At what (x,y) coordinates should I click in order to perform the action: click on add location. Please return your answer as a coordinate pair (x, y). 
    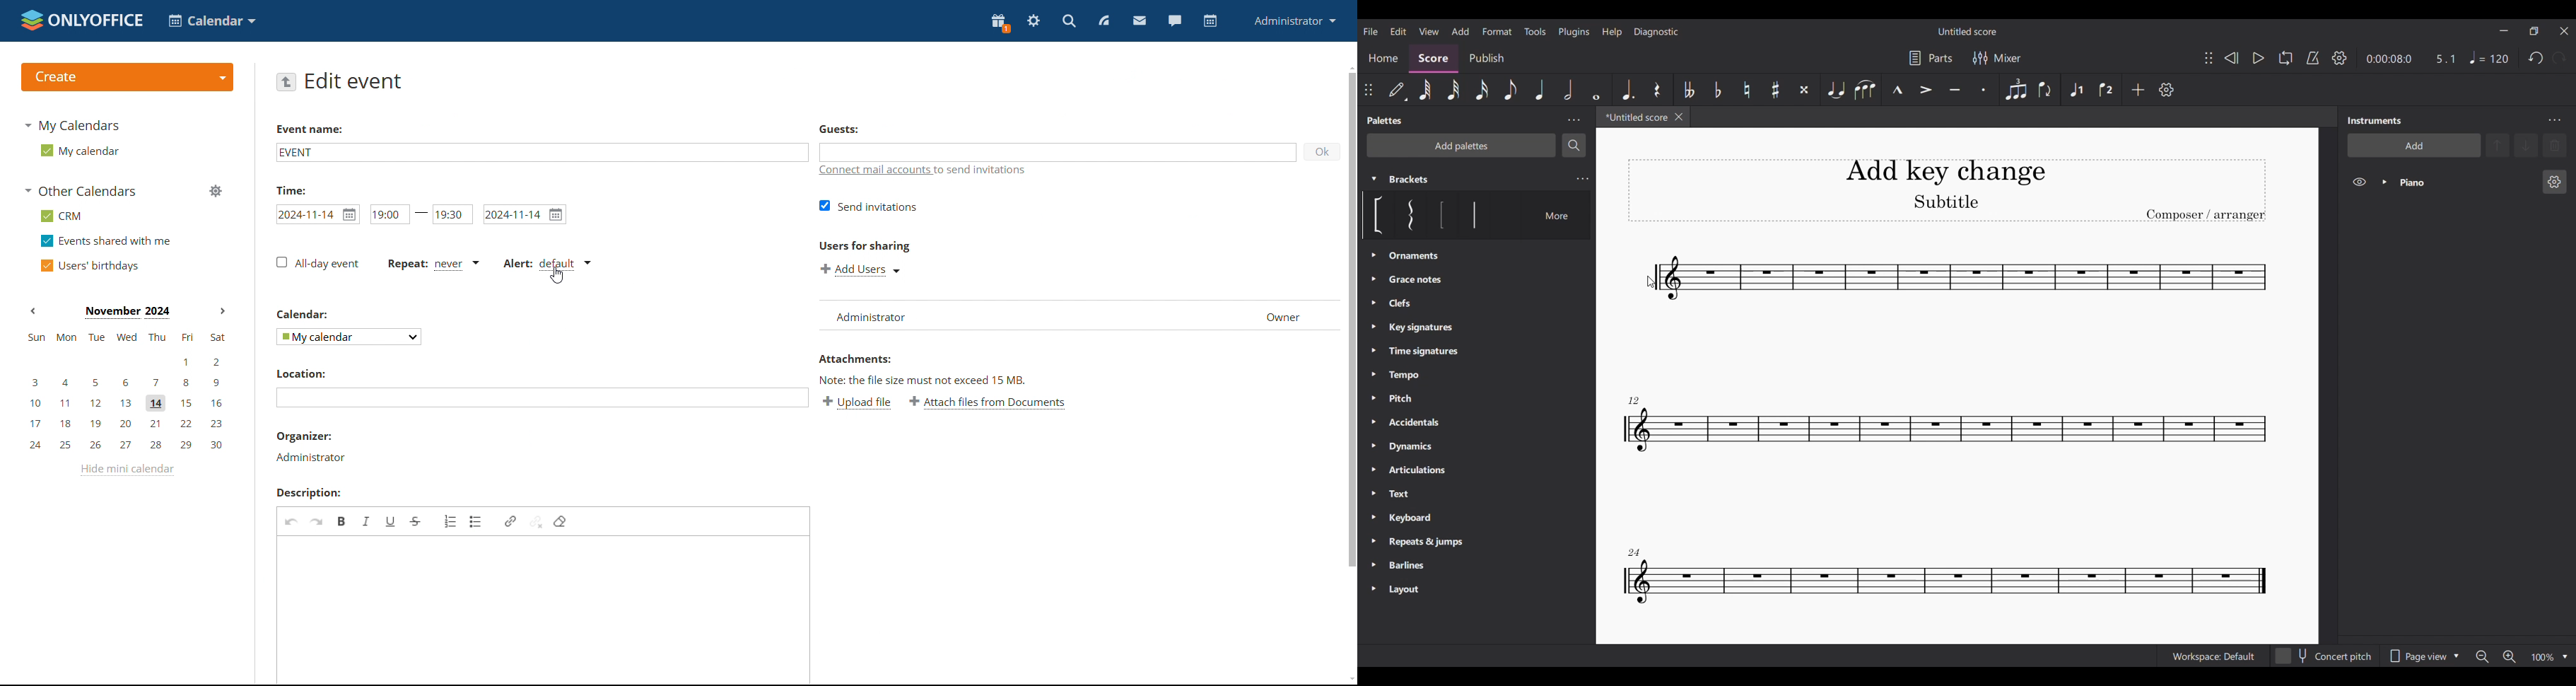
    Looking at the image, I should click on (542, 398).